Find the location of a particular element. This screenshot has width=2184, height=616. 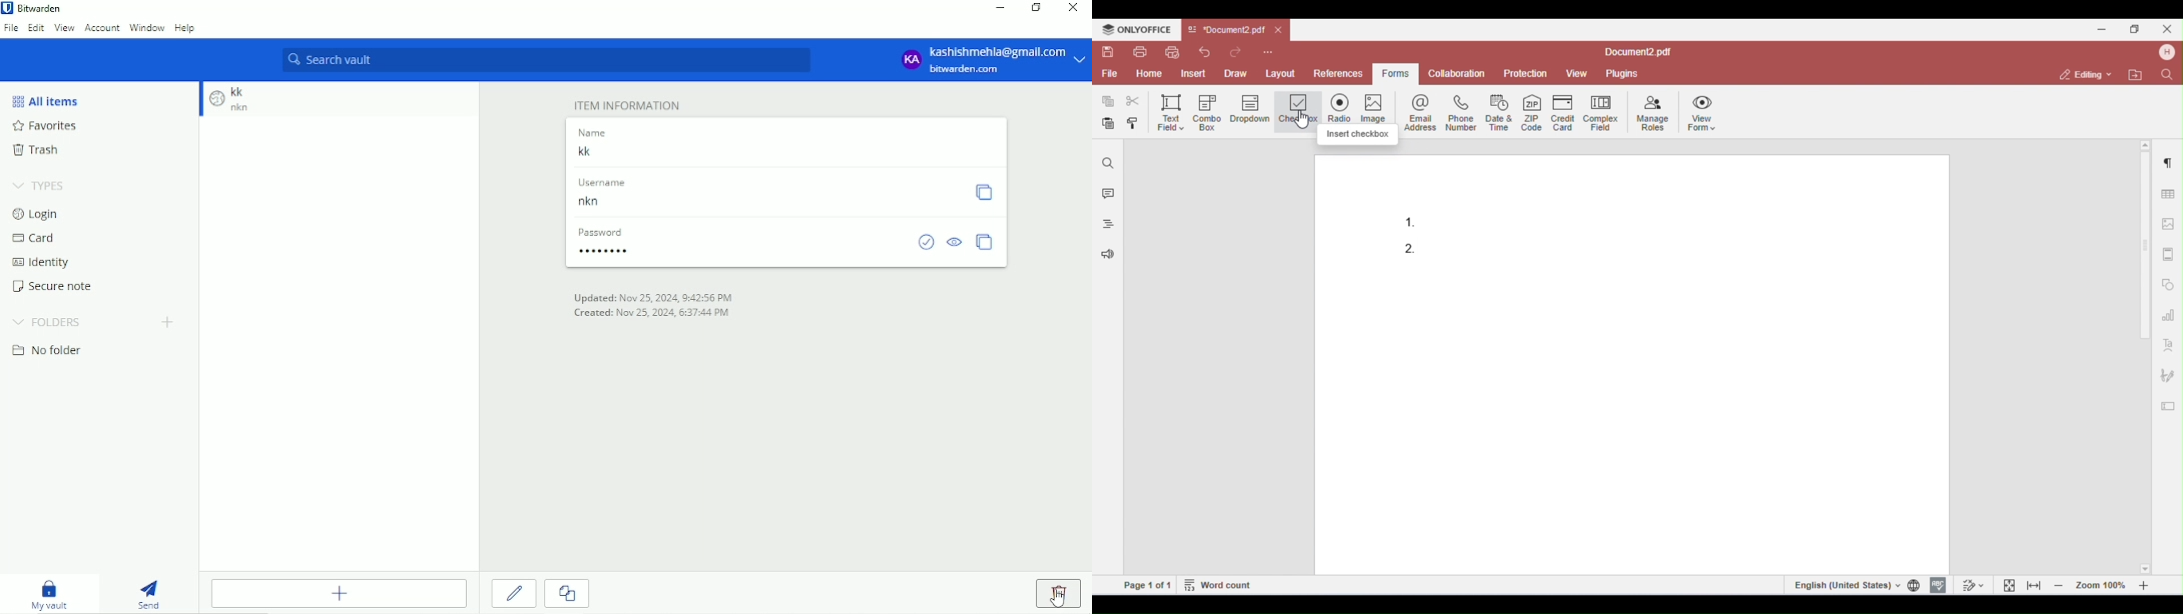

name is located at coordinates (590, 131).